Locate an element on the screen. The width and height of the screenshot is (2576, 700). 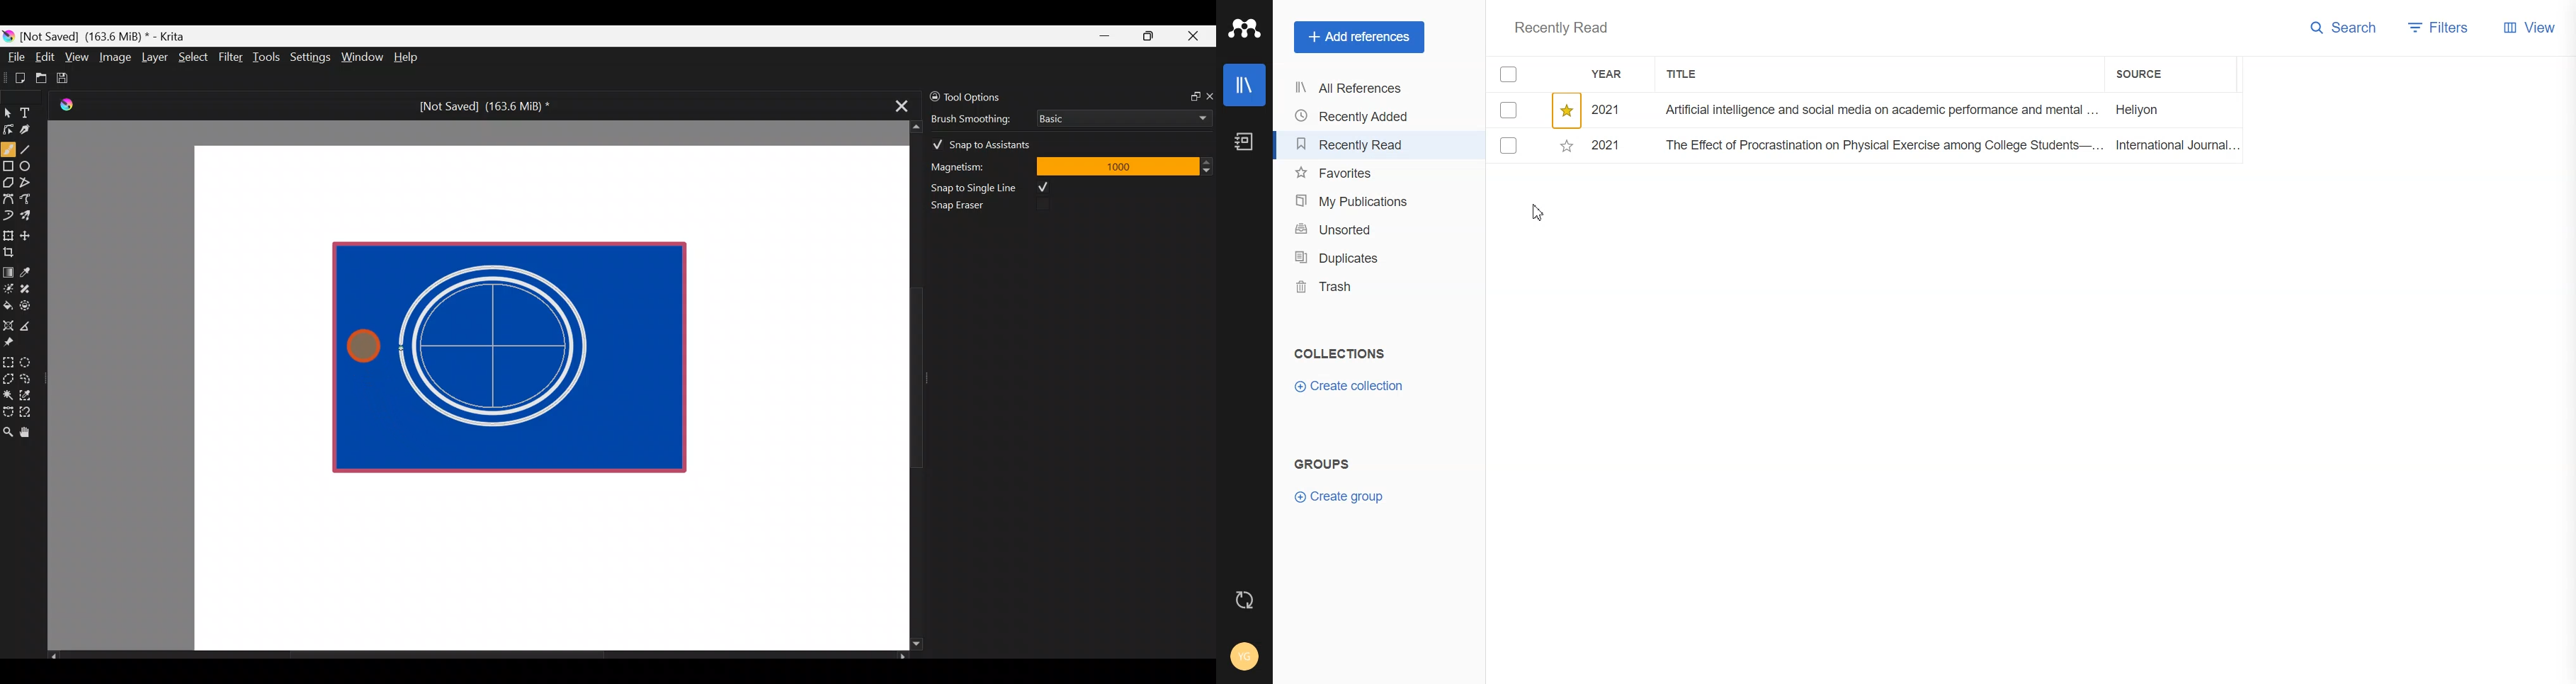
My publication is located at coordinates (1357, 200).